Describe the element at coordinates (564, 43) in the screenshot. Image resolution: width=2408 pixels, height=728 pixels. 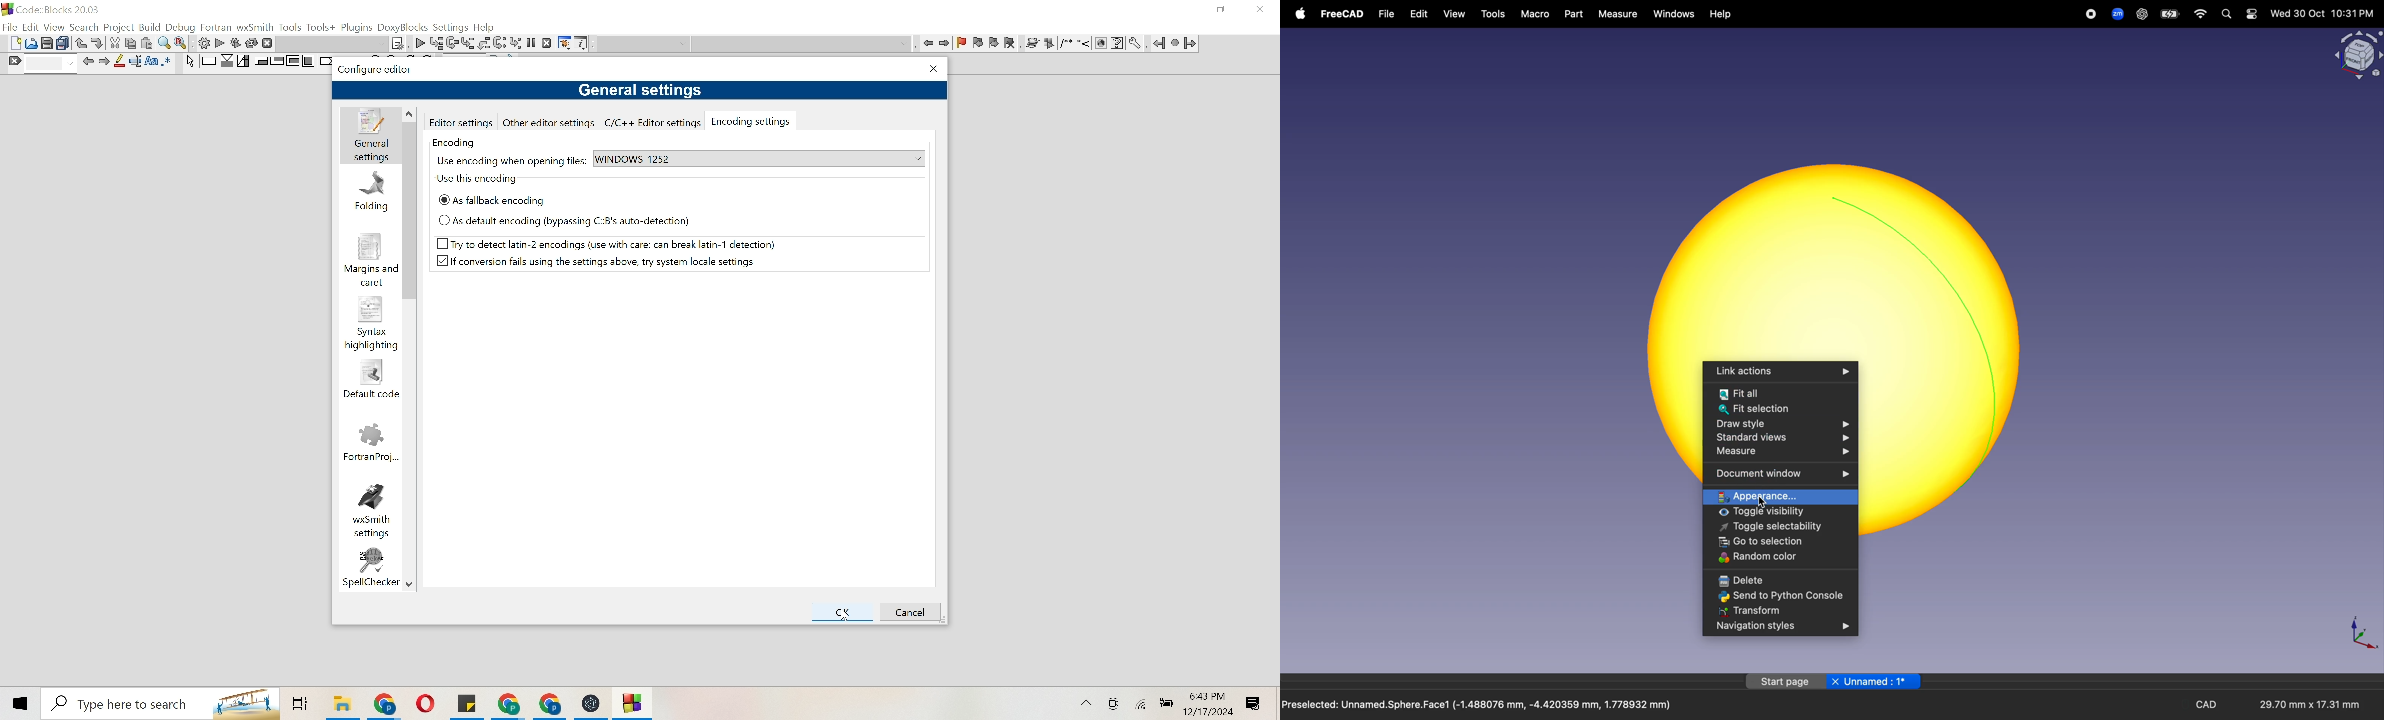
I see `Tools` at that location.